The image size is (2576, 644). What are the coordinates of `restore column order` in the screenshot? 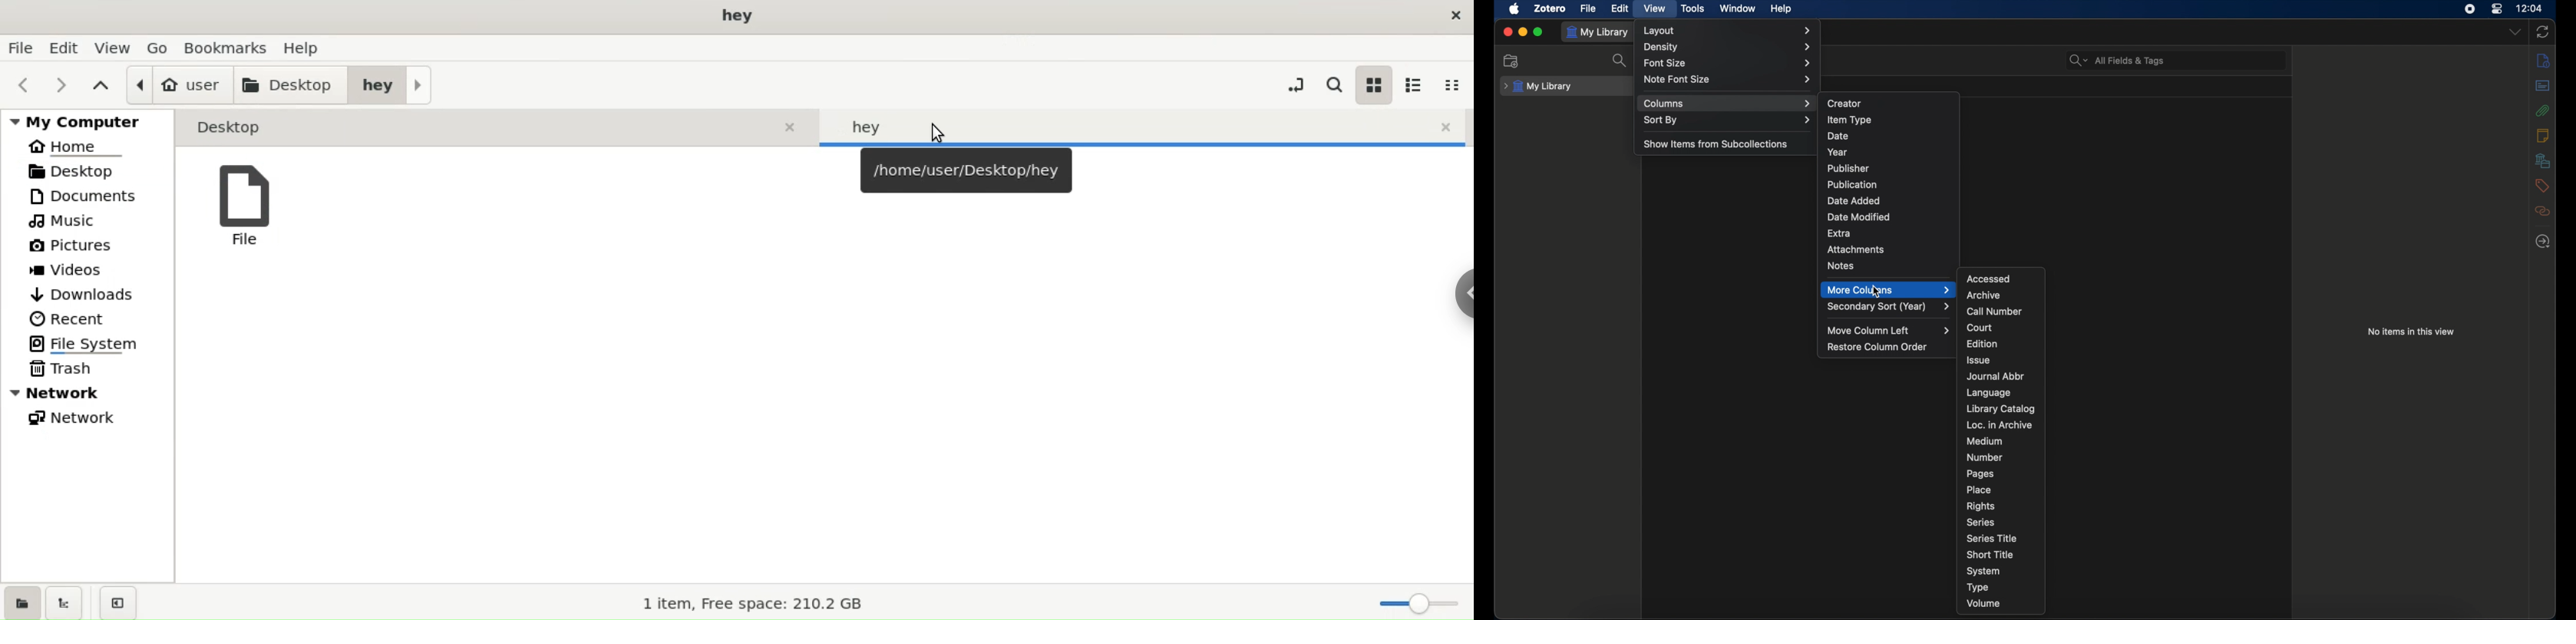 It's located at (1877, 347).